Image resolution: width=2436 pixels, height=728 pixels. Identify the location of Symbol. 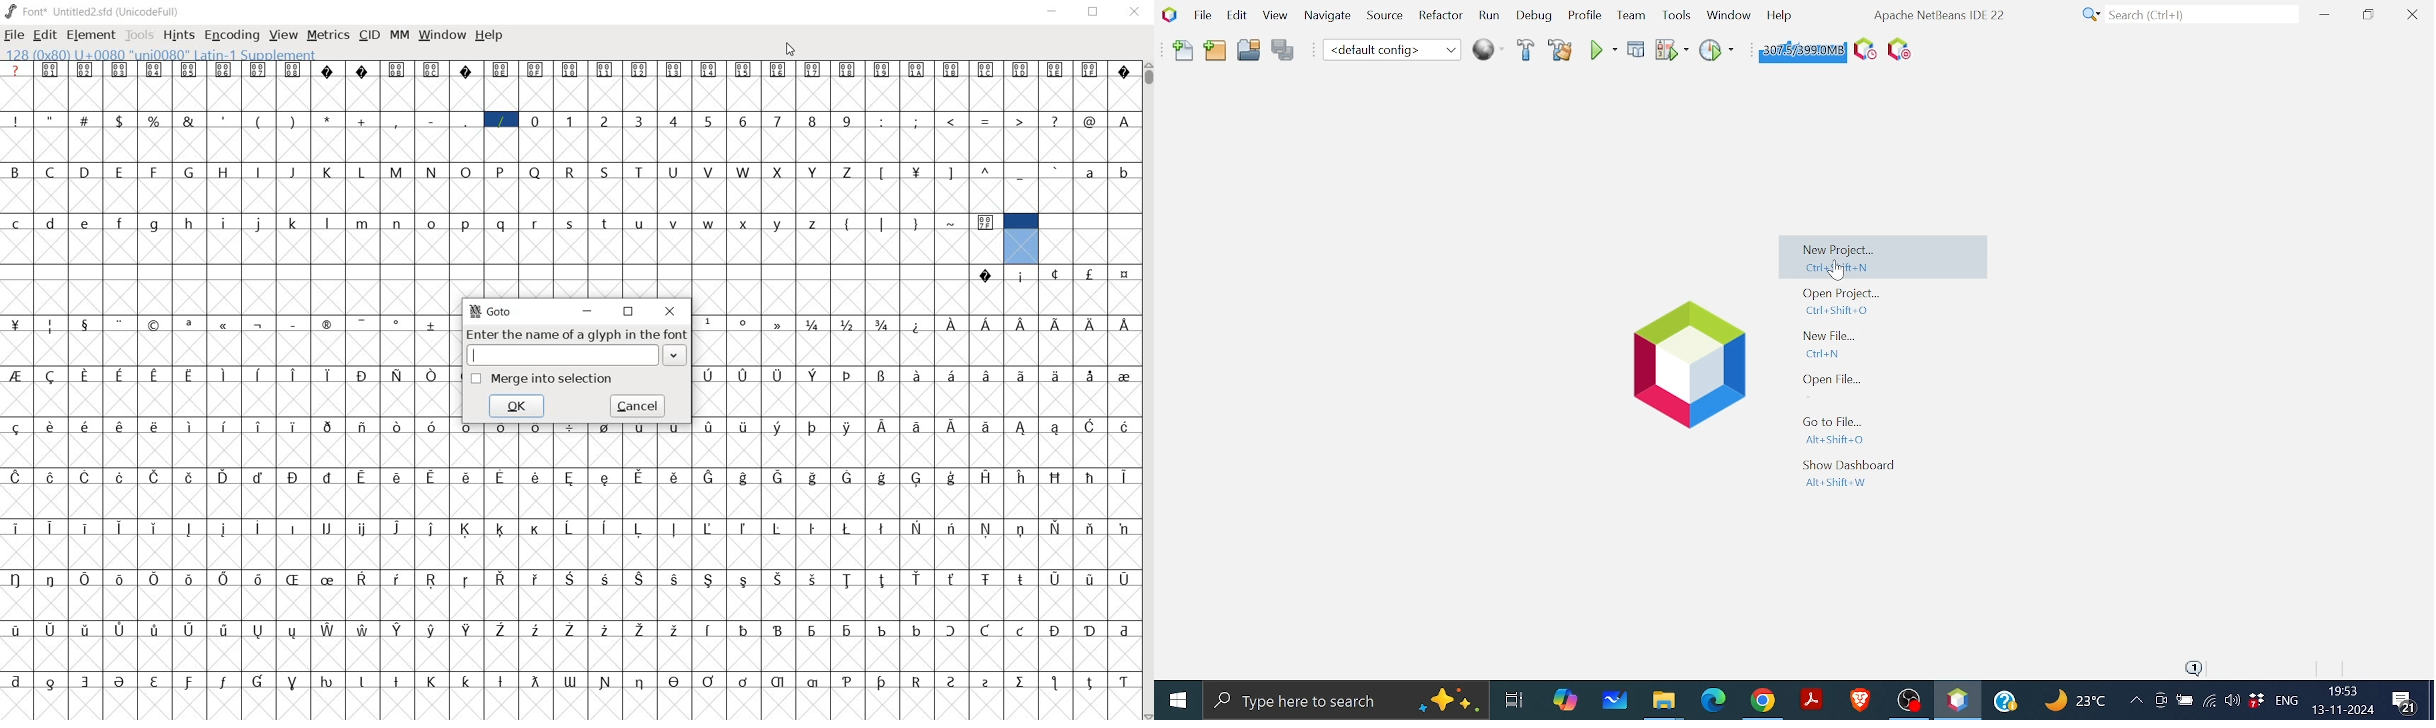
(224, 69).